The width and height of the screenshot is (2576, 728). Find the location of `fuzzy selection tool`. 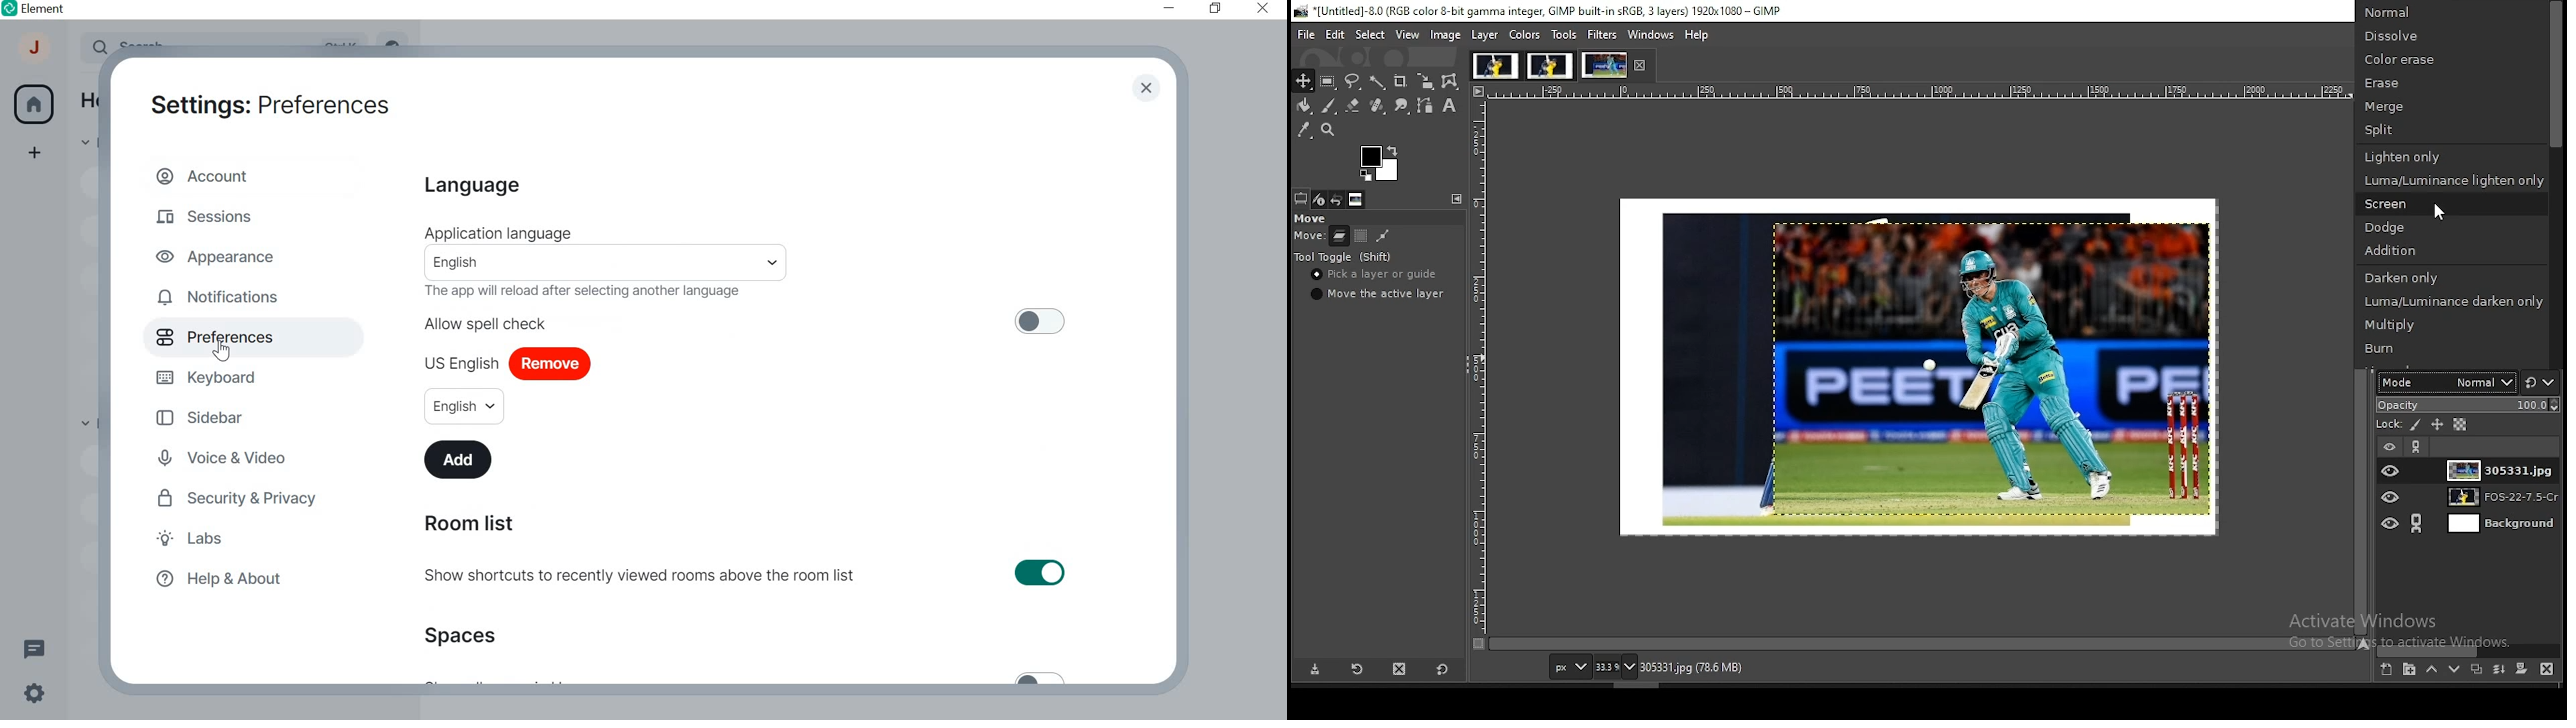

fuzzy selection tool is located at coordinates (1377, 82).